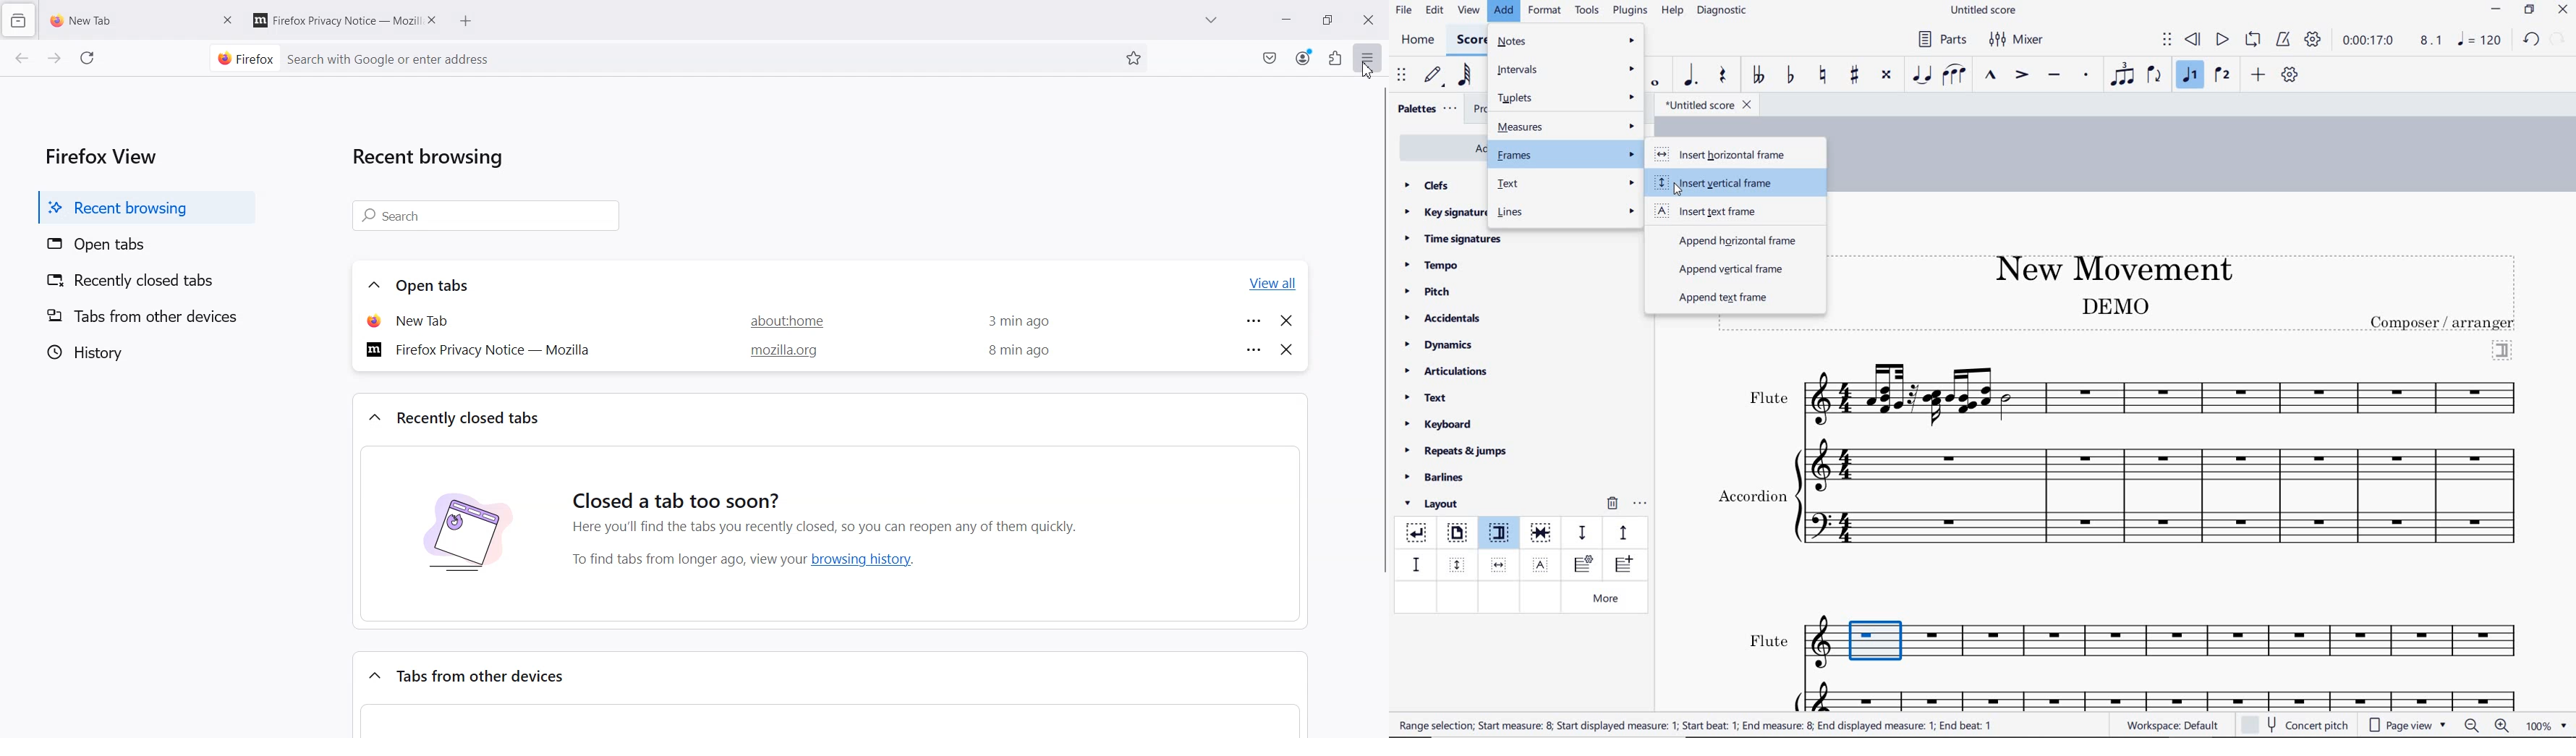 The width and height of the screenshot is (2576, 756). What do you see at coordinates (2192, 76) in the screenshot?
I see `voice1` at bounding box center [2192, 76].